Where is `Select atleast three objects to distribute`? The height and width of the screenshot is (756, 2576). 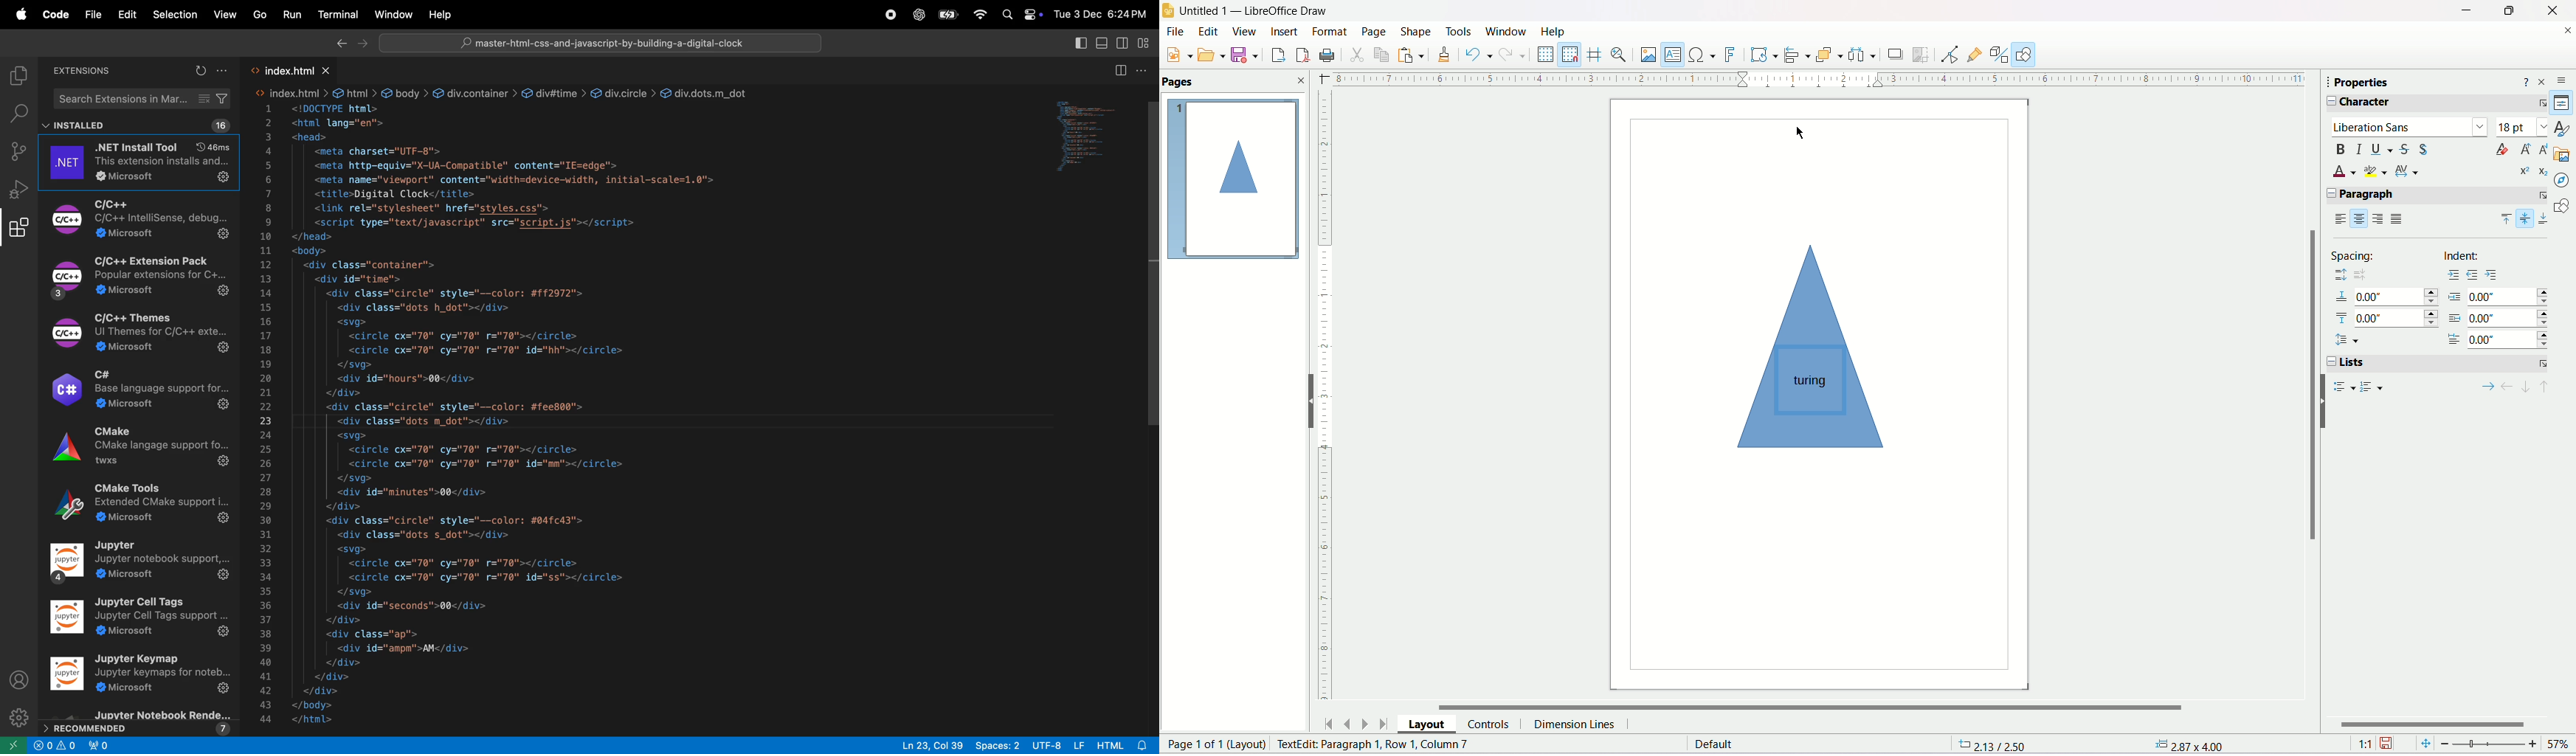 Select atleast three objects to distribute is located at coordinates (1861, 55).